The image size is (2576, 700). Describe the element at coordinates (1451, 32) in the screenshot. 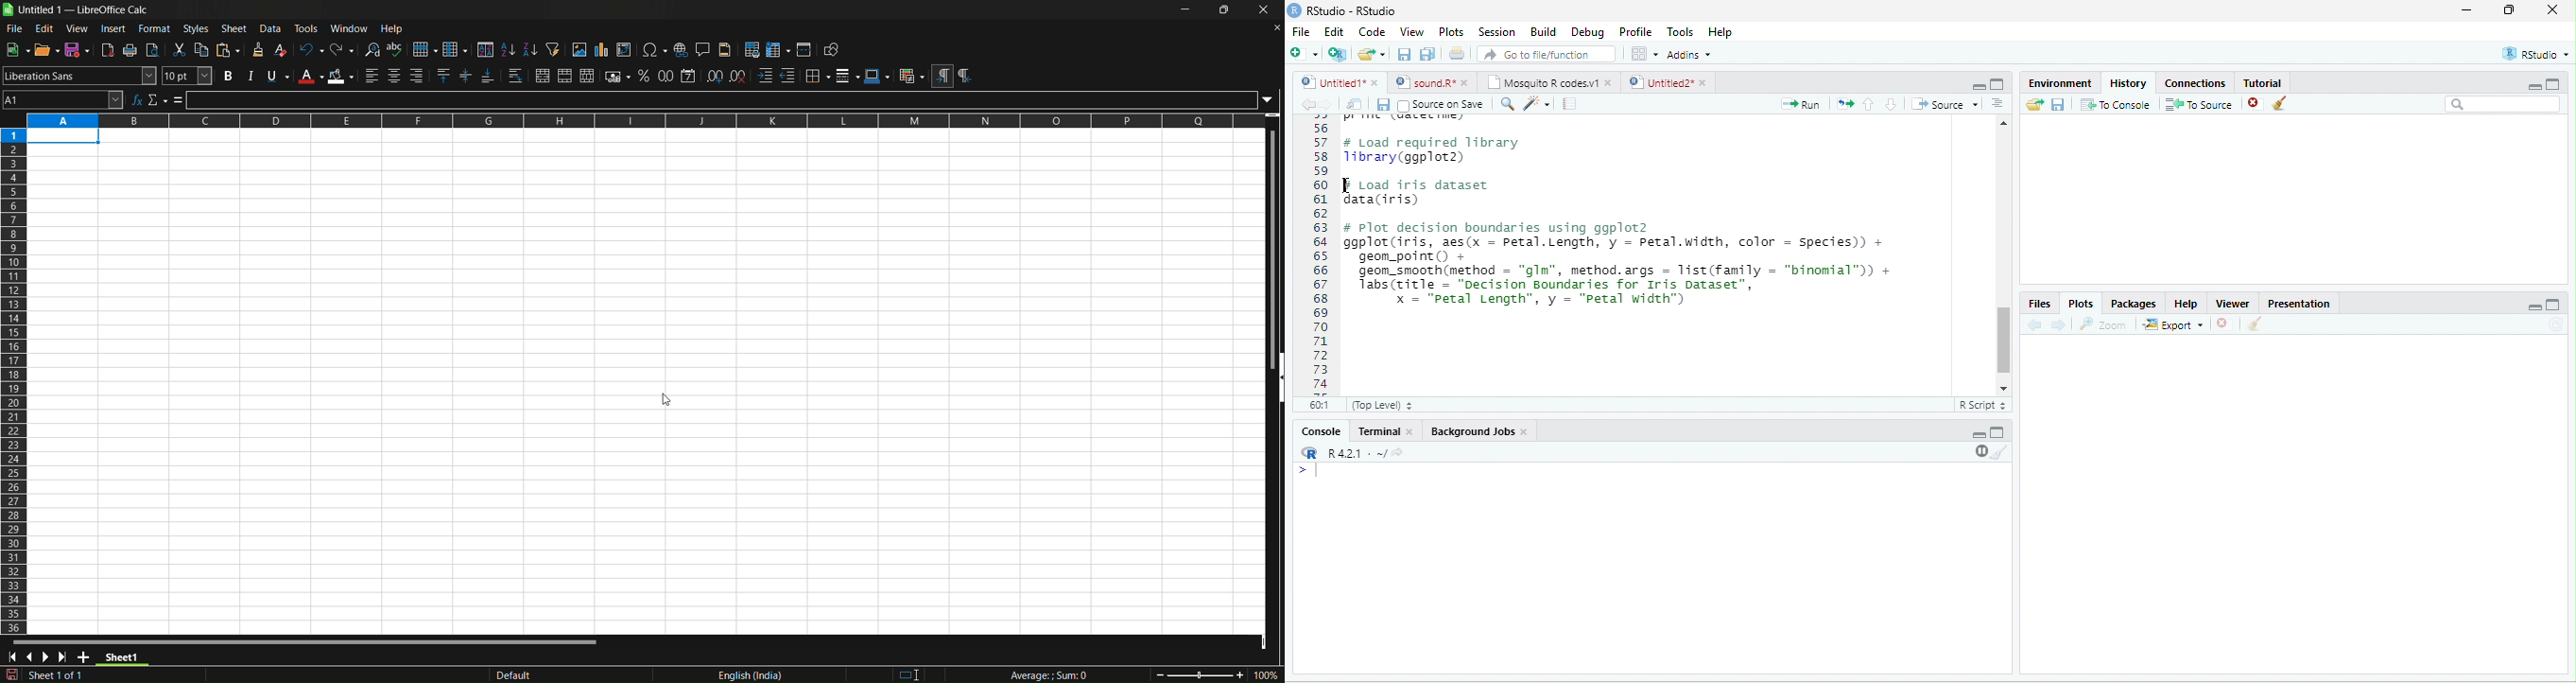

I see `Plots` at that location.